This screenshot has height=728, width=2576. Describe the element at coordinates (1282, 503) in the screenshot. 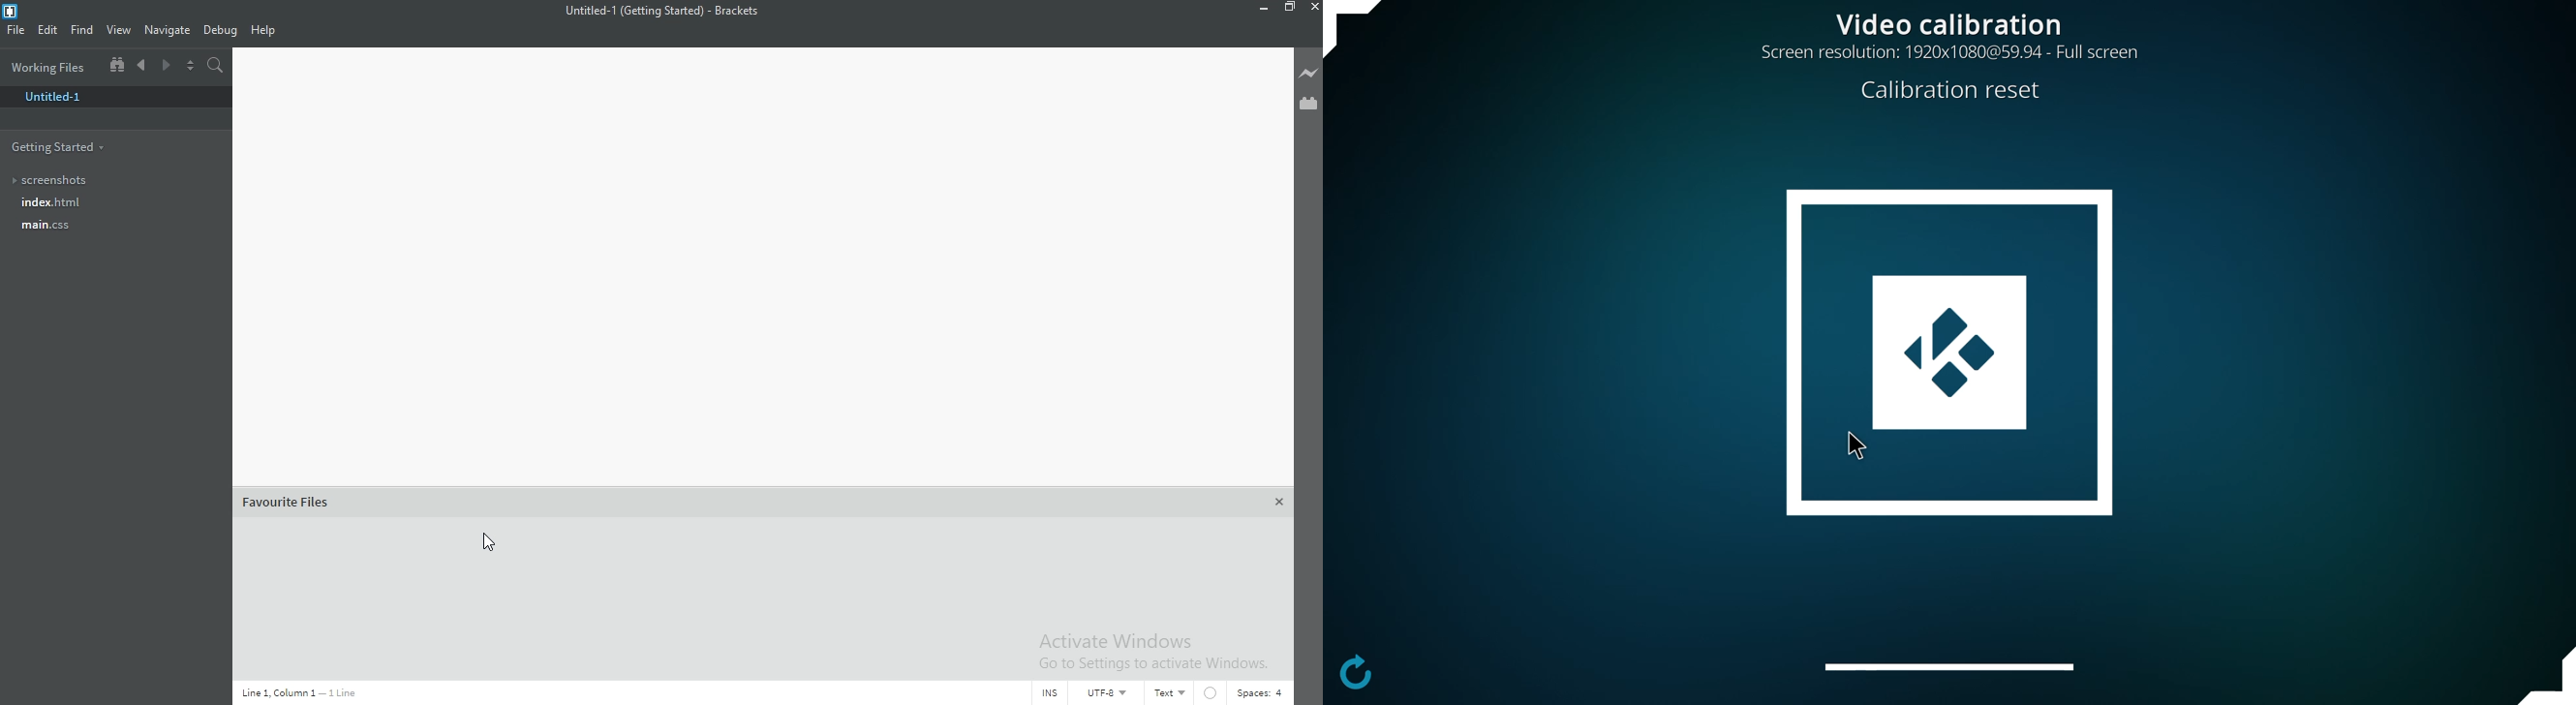

I see `Close` at that location.